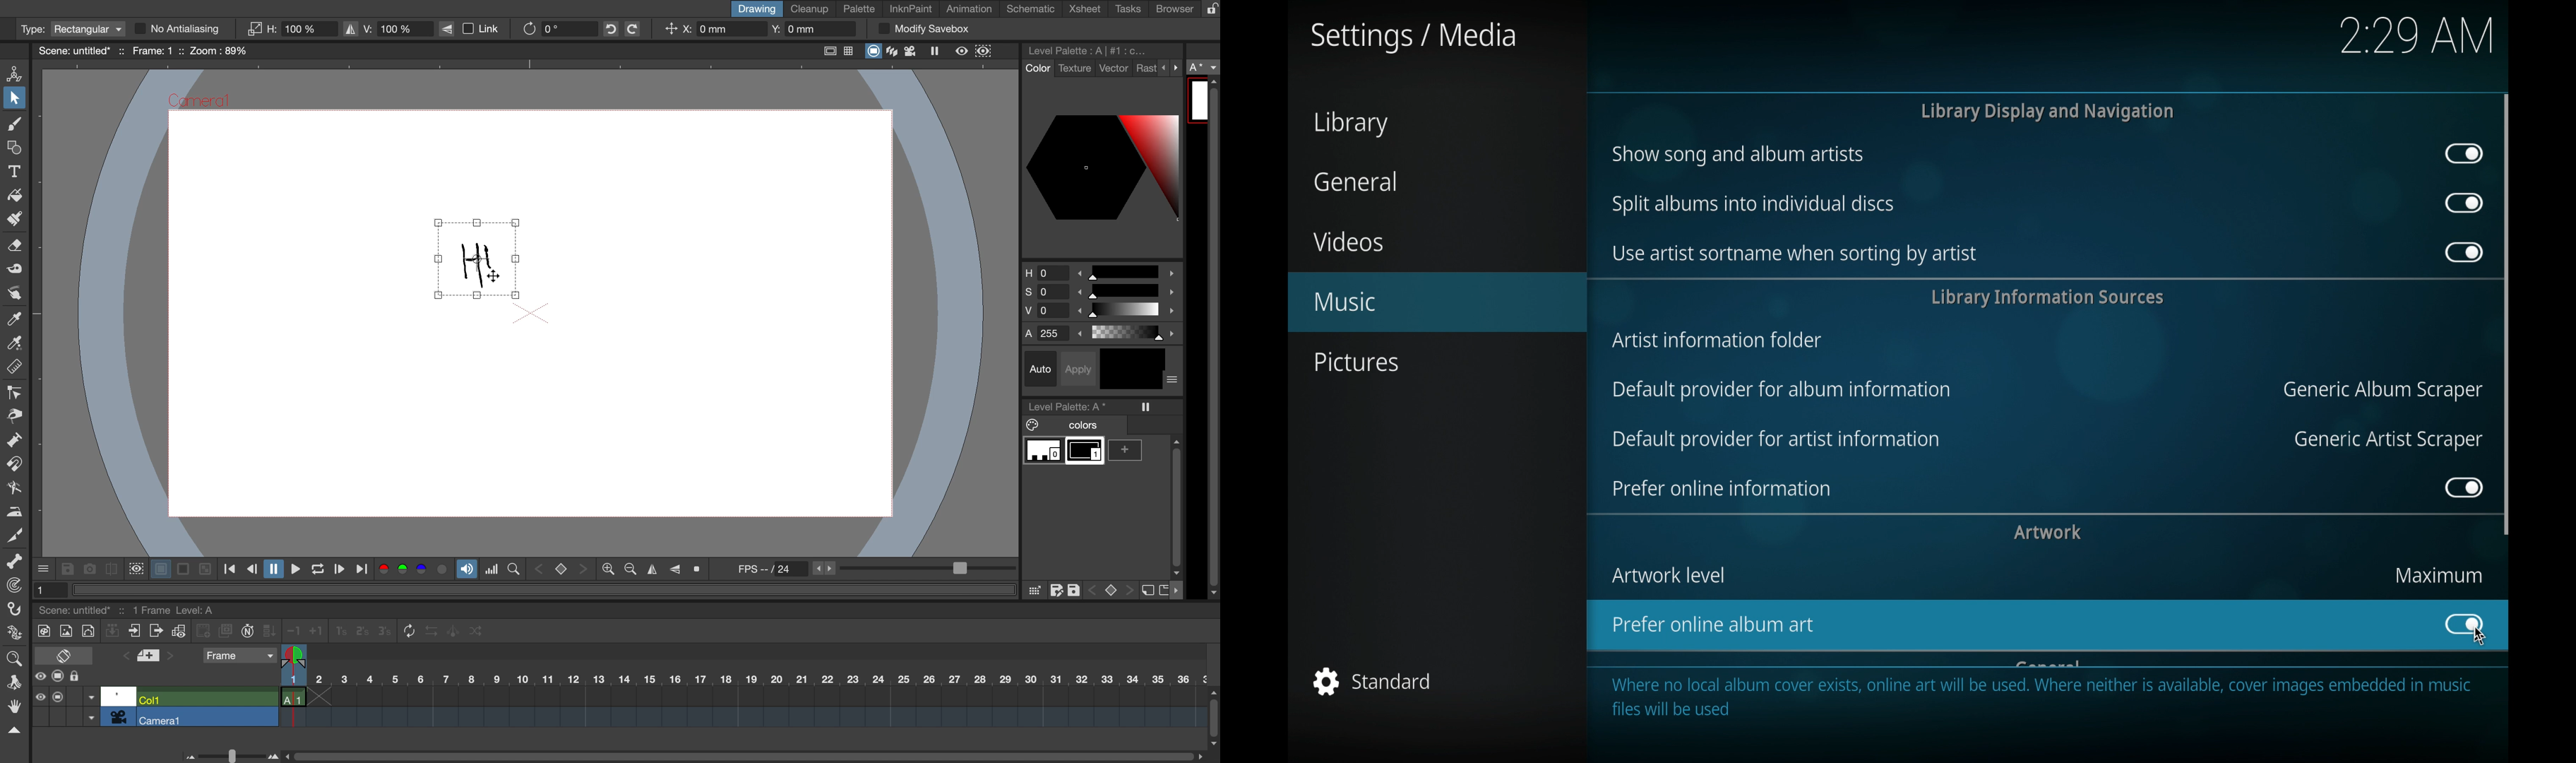 The width and height of the screenshot is (2576, 784). I want to click on library information services, so click(2046, 297).